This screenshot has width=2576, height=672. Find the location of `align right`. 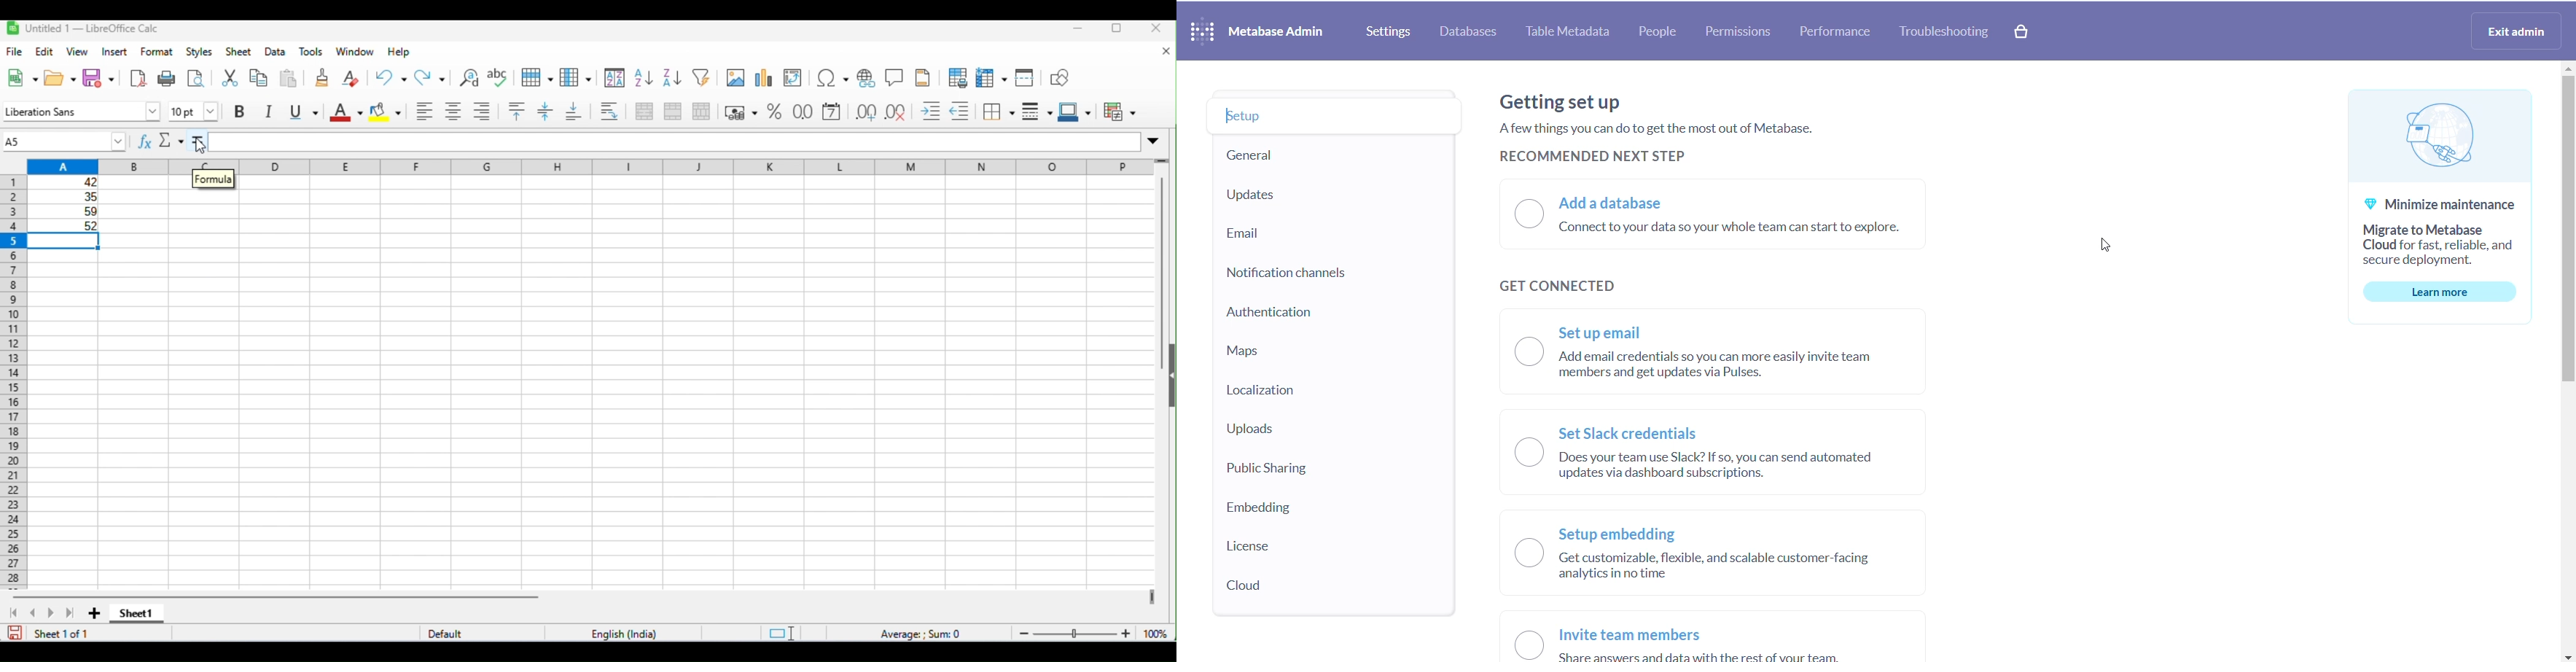

align right is located at coordinates (482, 110).